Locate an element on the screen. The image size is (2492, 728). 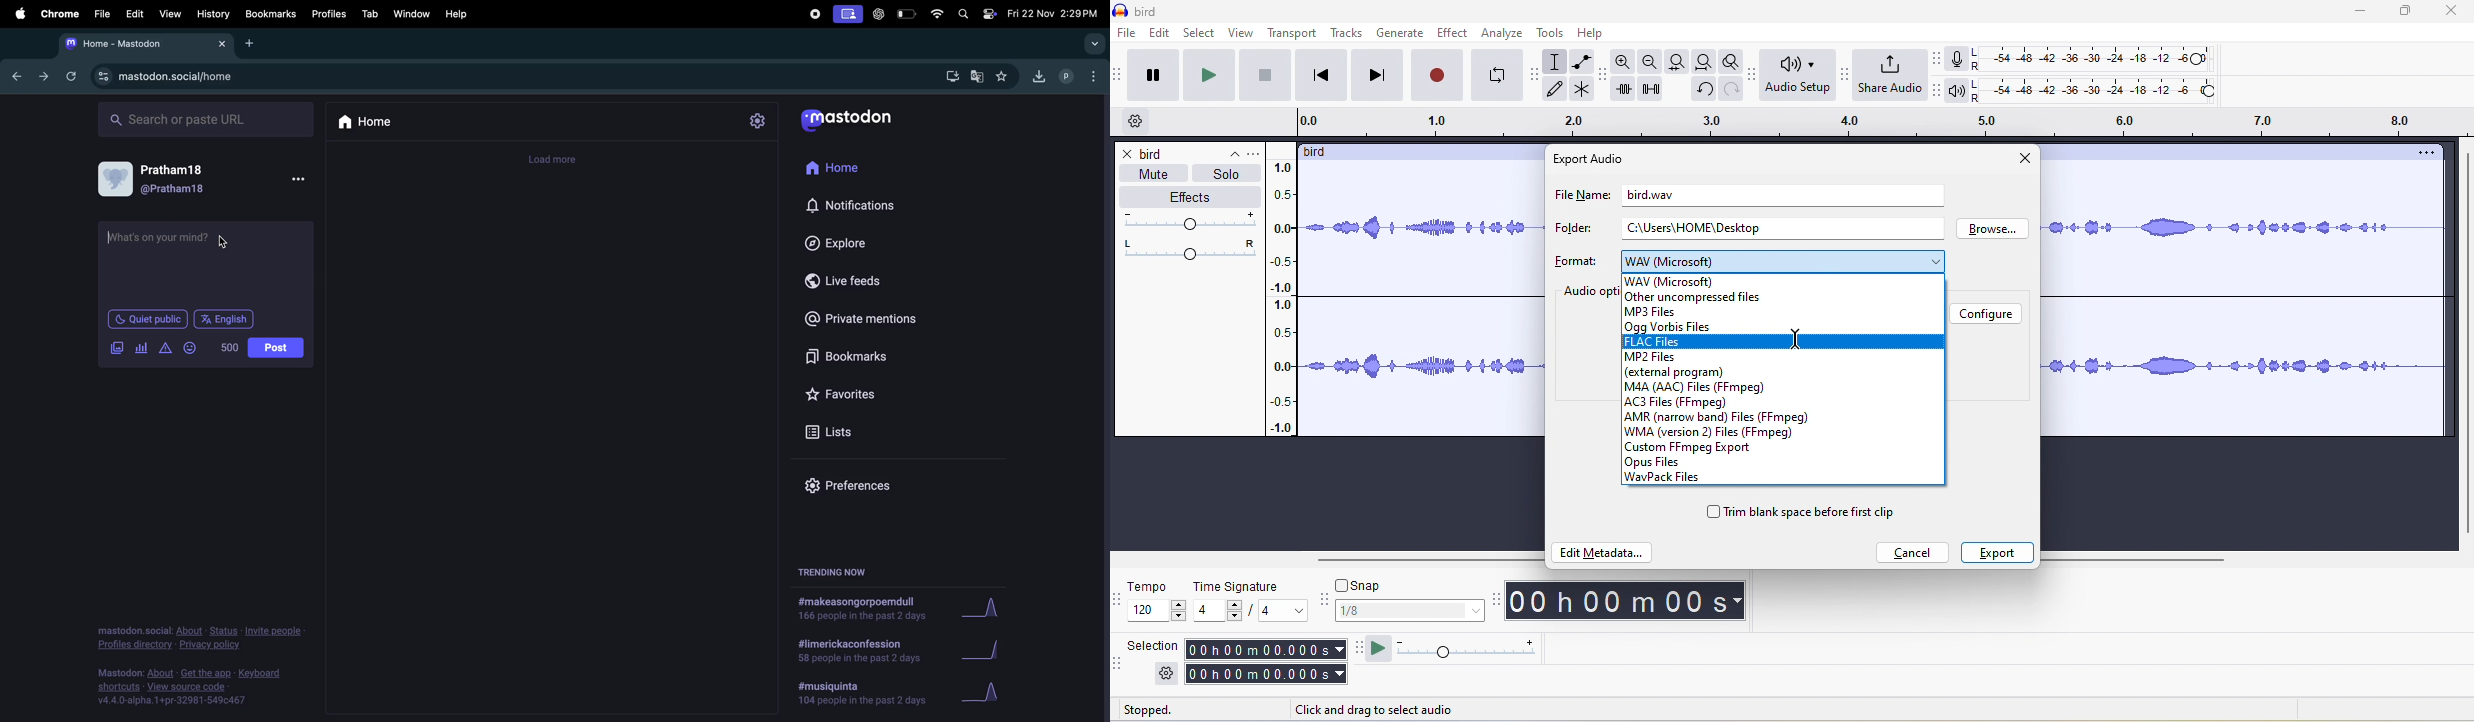
post is located at coordinates (276, 347).